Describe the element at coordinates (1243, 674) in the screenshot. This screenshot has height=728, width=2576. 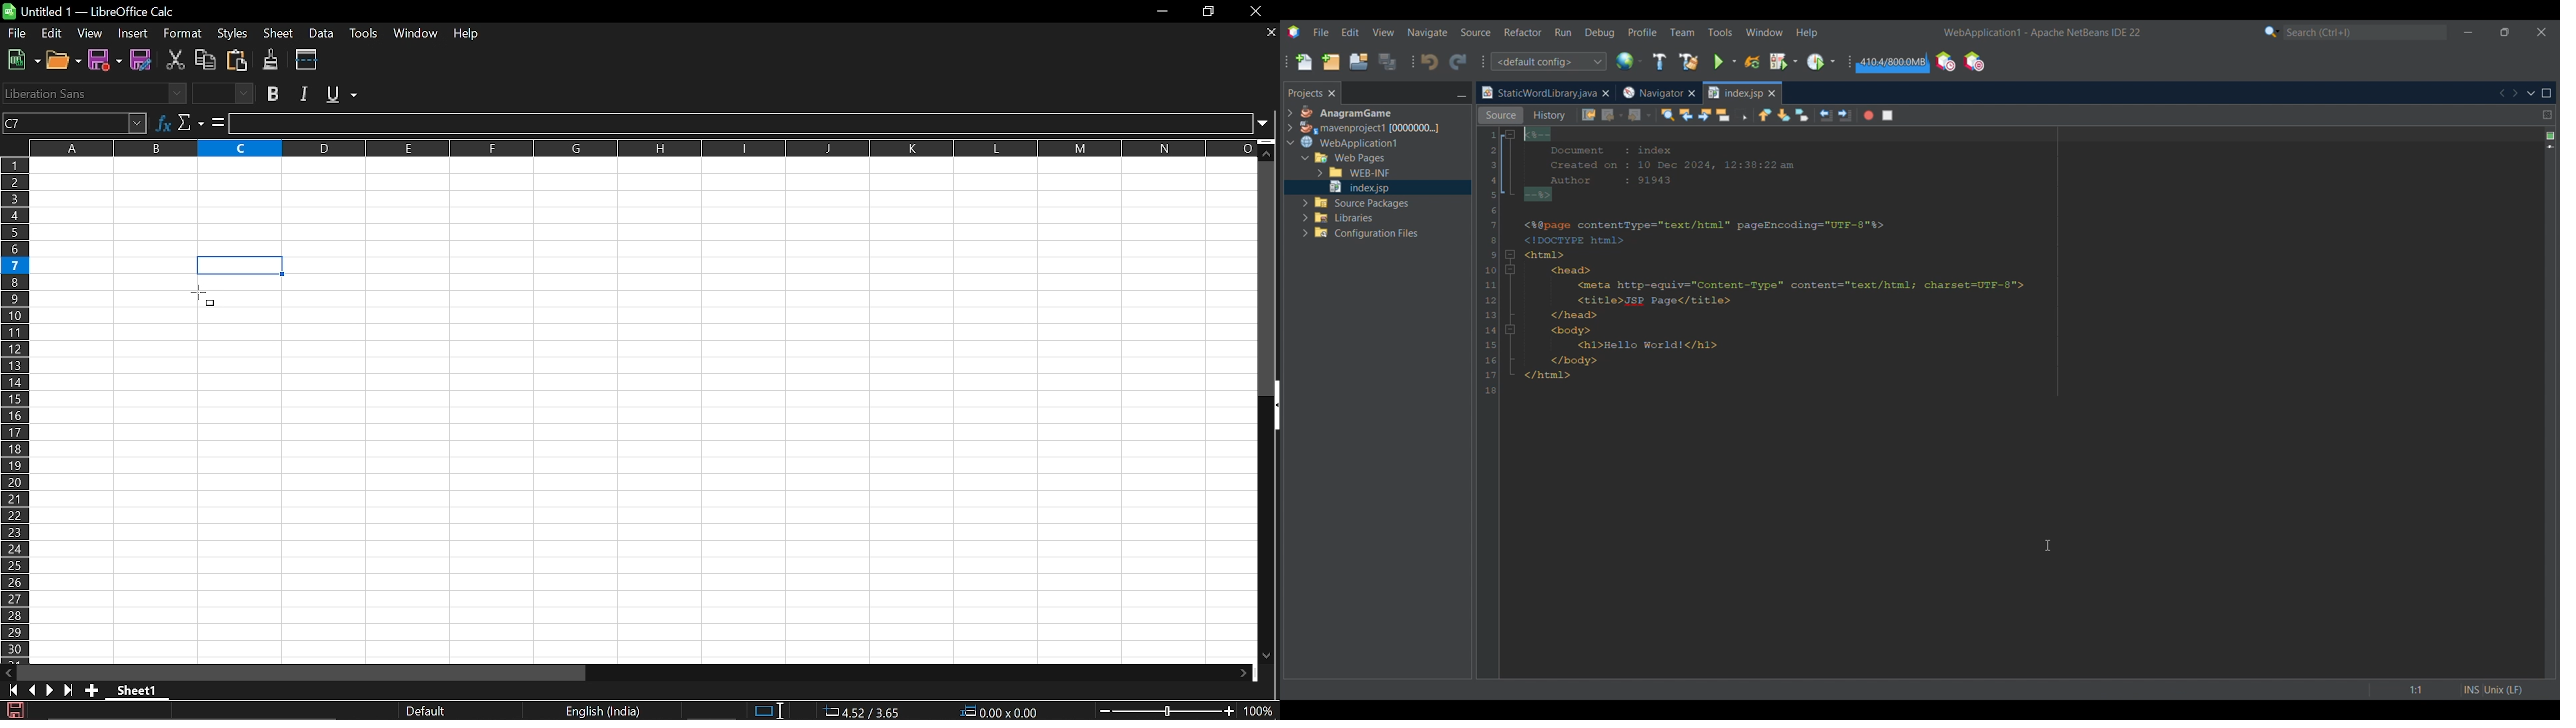
I see `Move right` at that location.